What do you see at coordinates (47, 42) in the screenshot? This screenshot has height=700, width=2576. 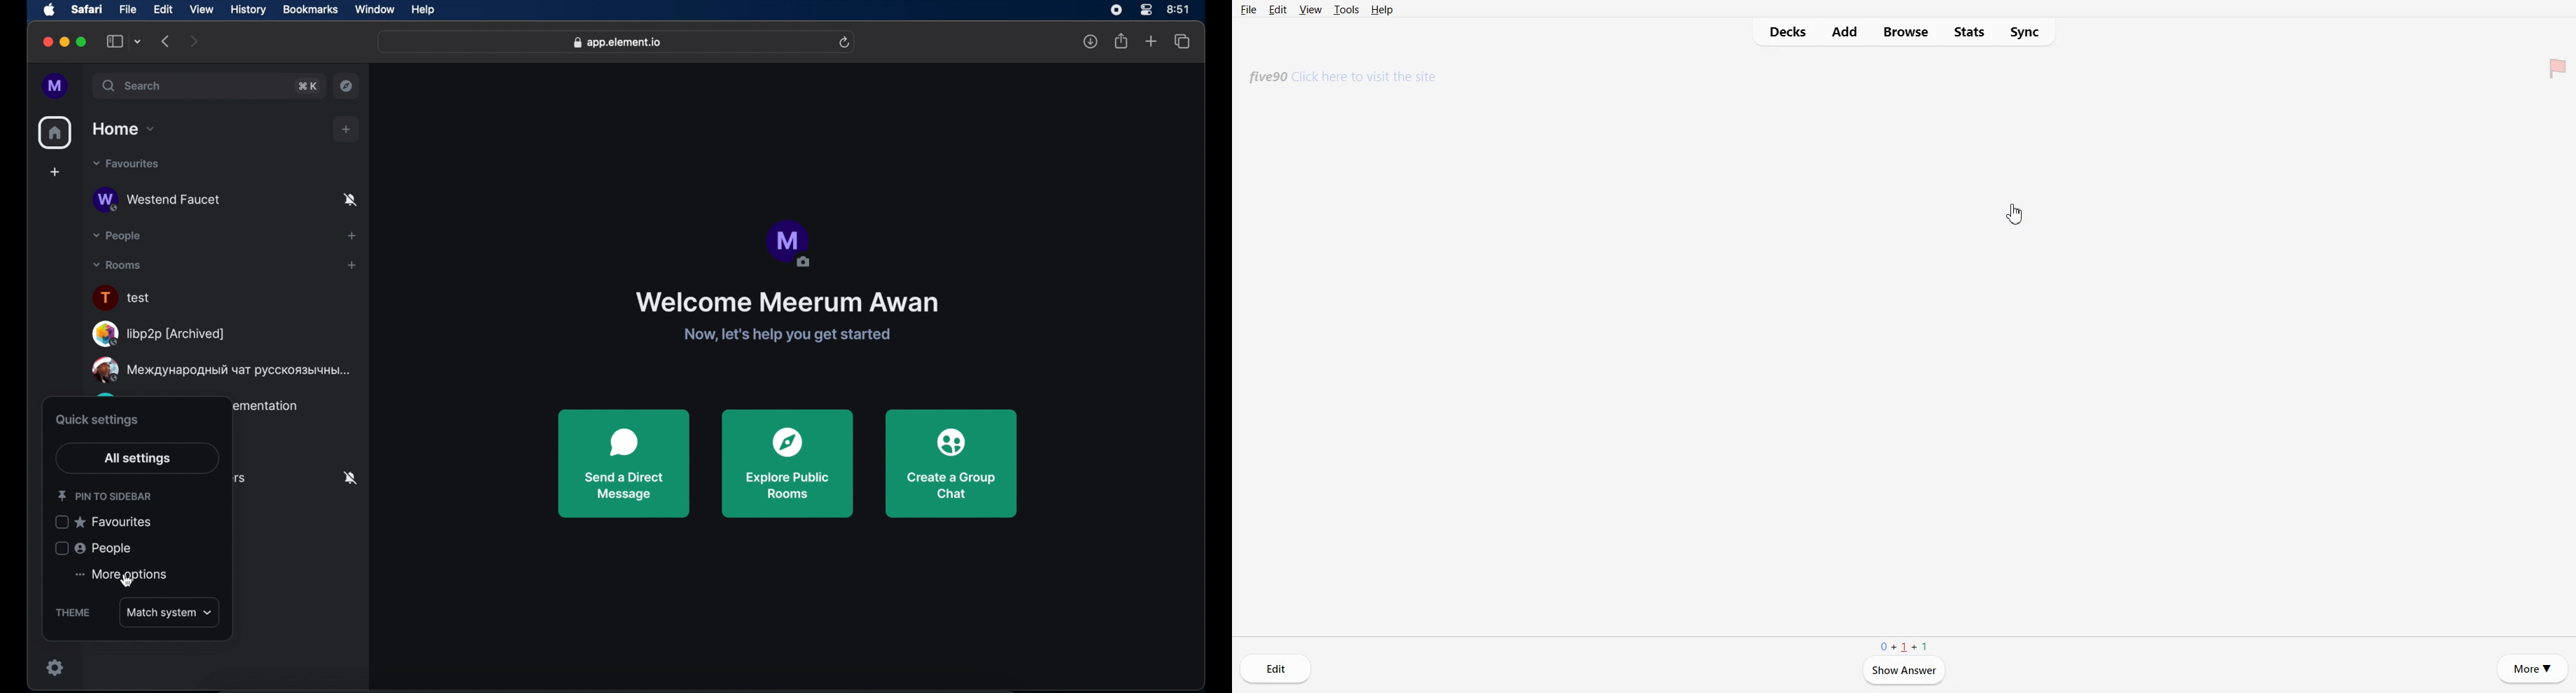 I see `close` at bounding box center [47, 42].